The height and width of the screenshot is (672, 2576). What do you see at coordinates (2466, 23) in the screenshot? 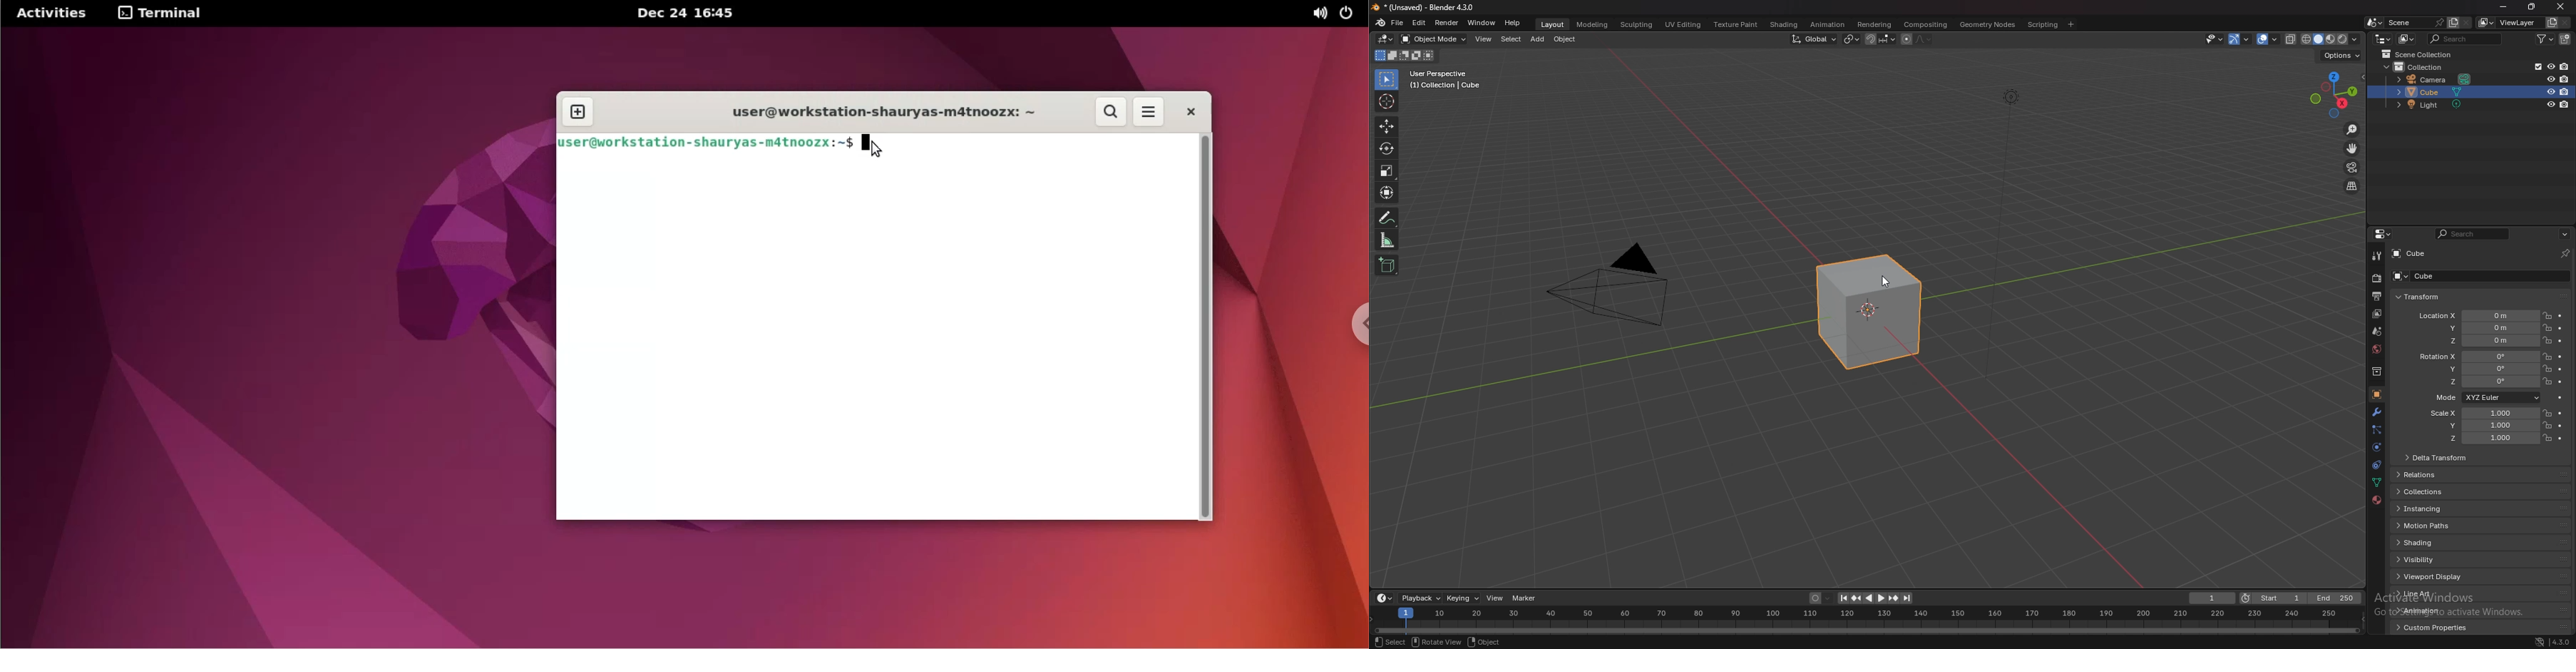
I see `remove scene` at bounding box center [2466, 23].